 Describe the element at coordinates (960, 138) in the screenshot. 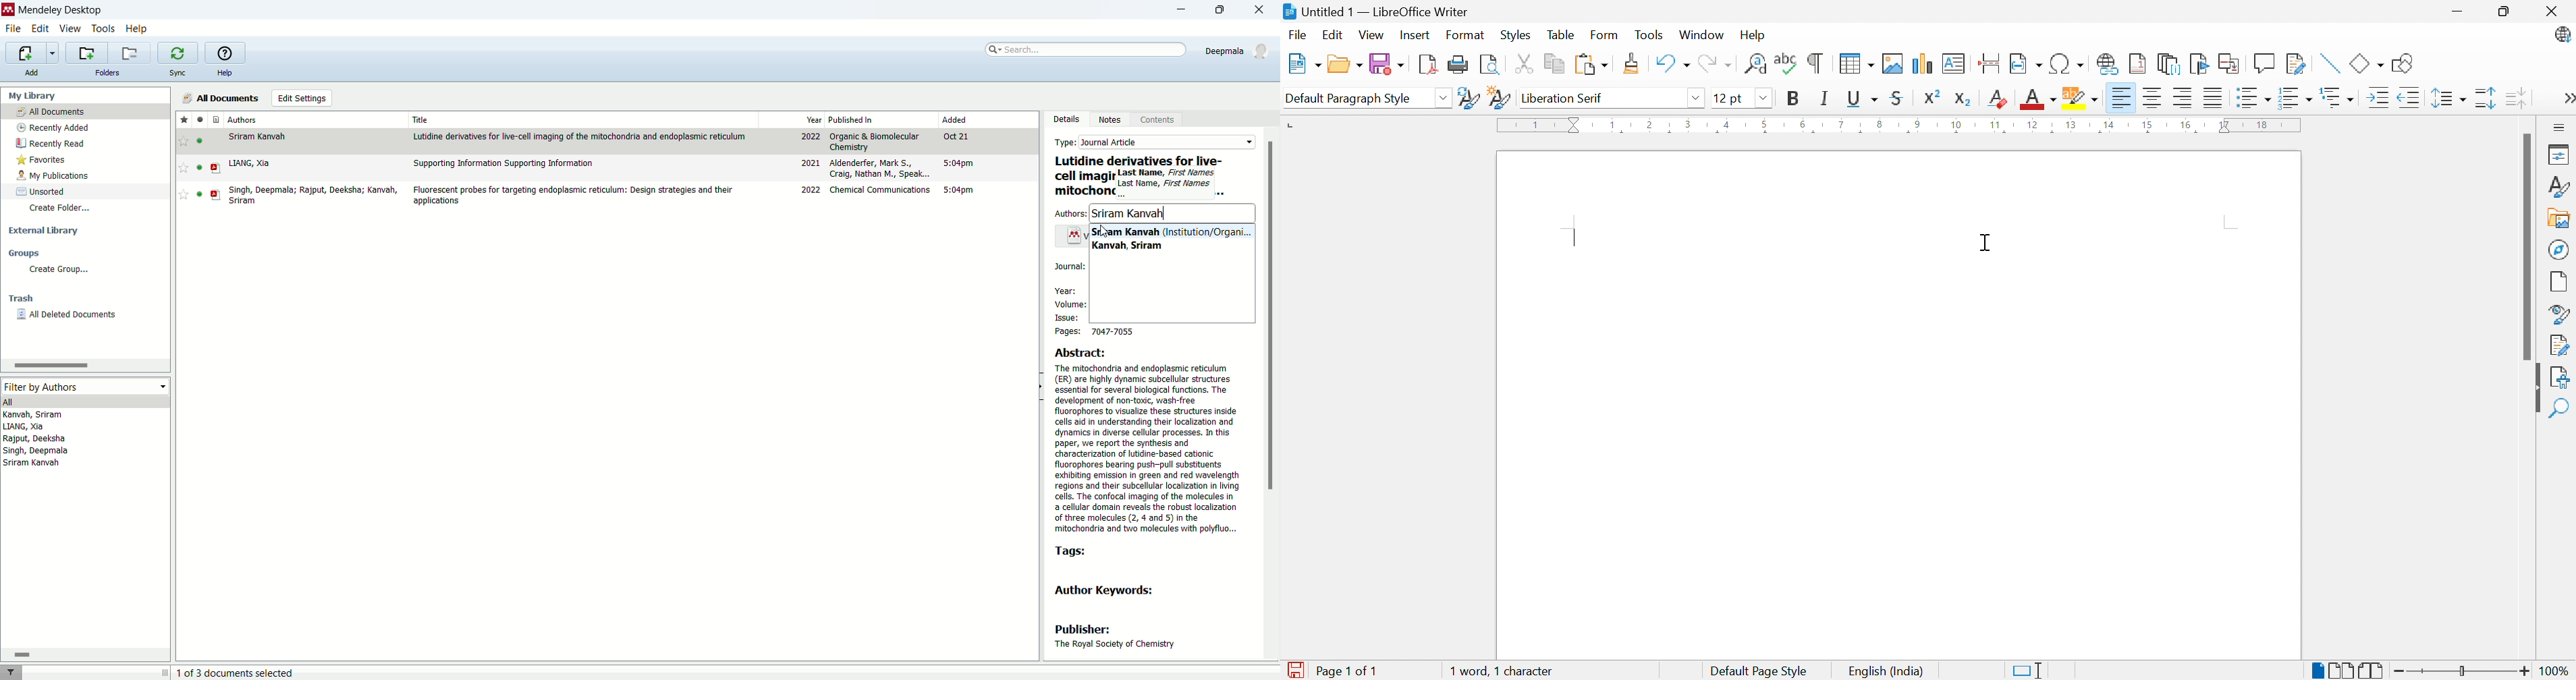

I see `Oct 21` at that location.